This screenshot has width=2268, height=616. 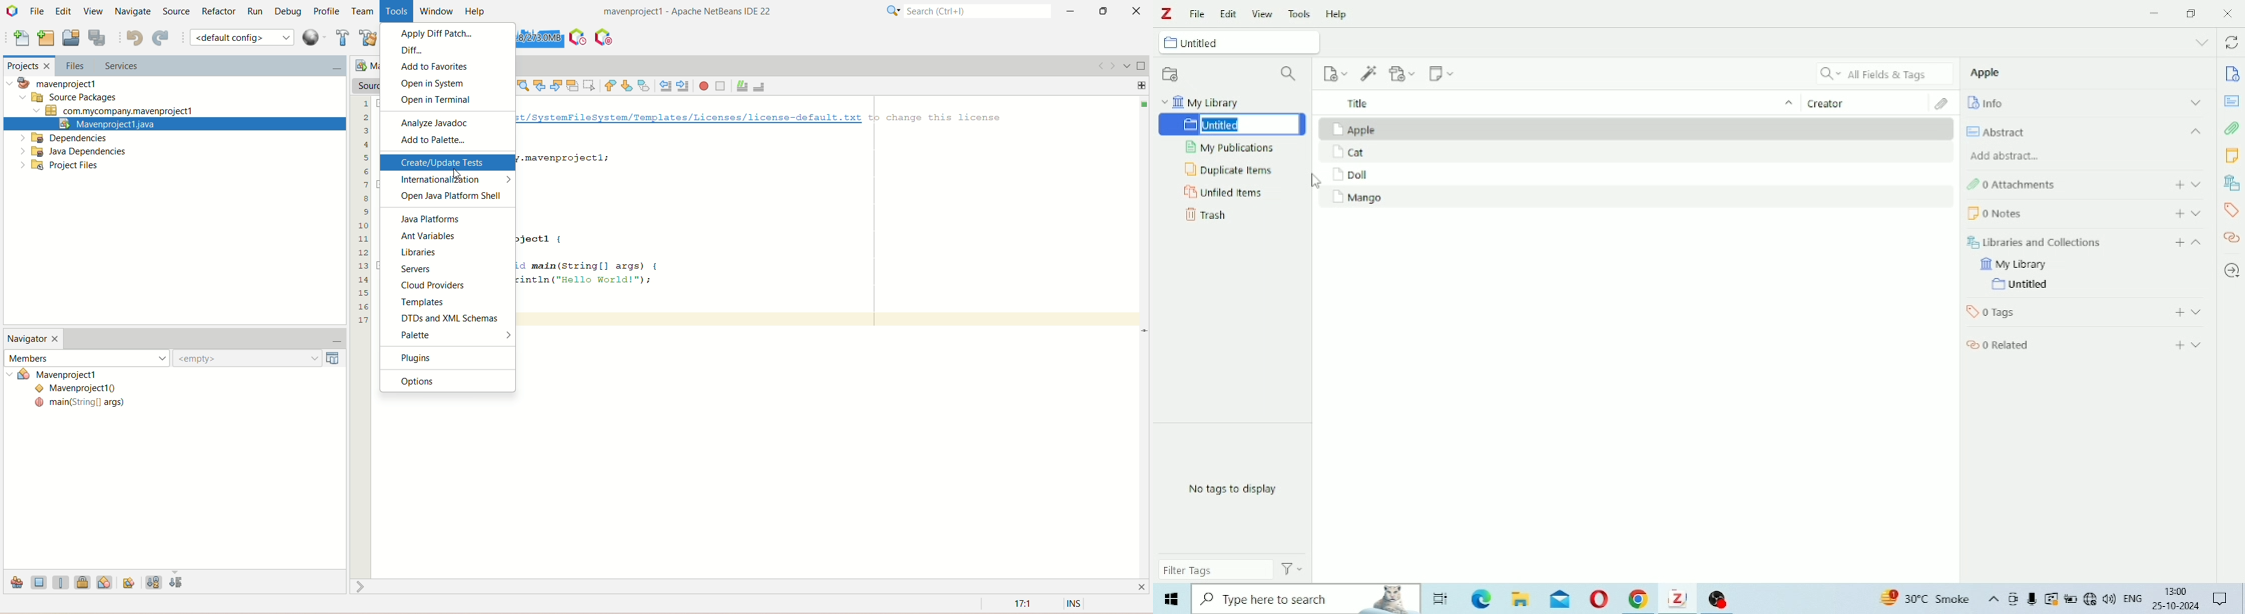 What do you see at coordinates (2231, 128) in the screenshot?
I see `Attachments` at bounding box center [2231, 128].